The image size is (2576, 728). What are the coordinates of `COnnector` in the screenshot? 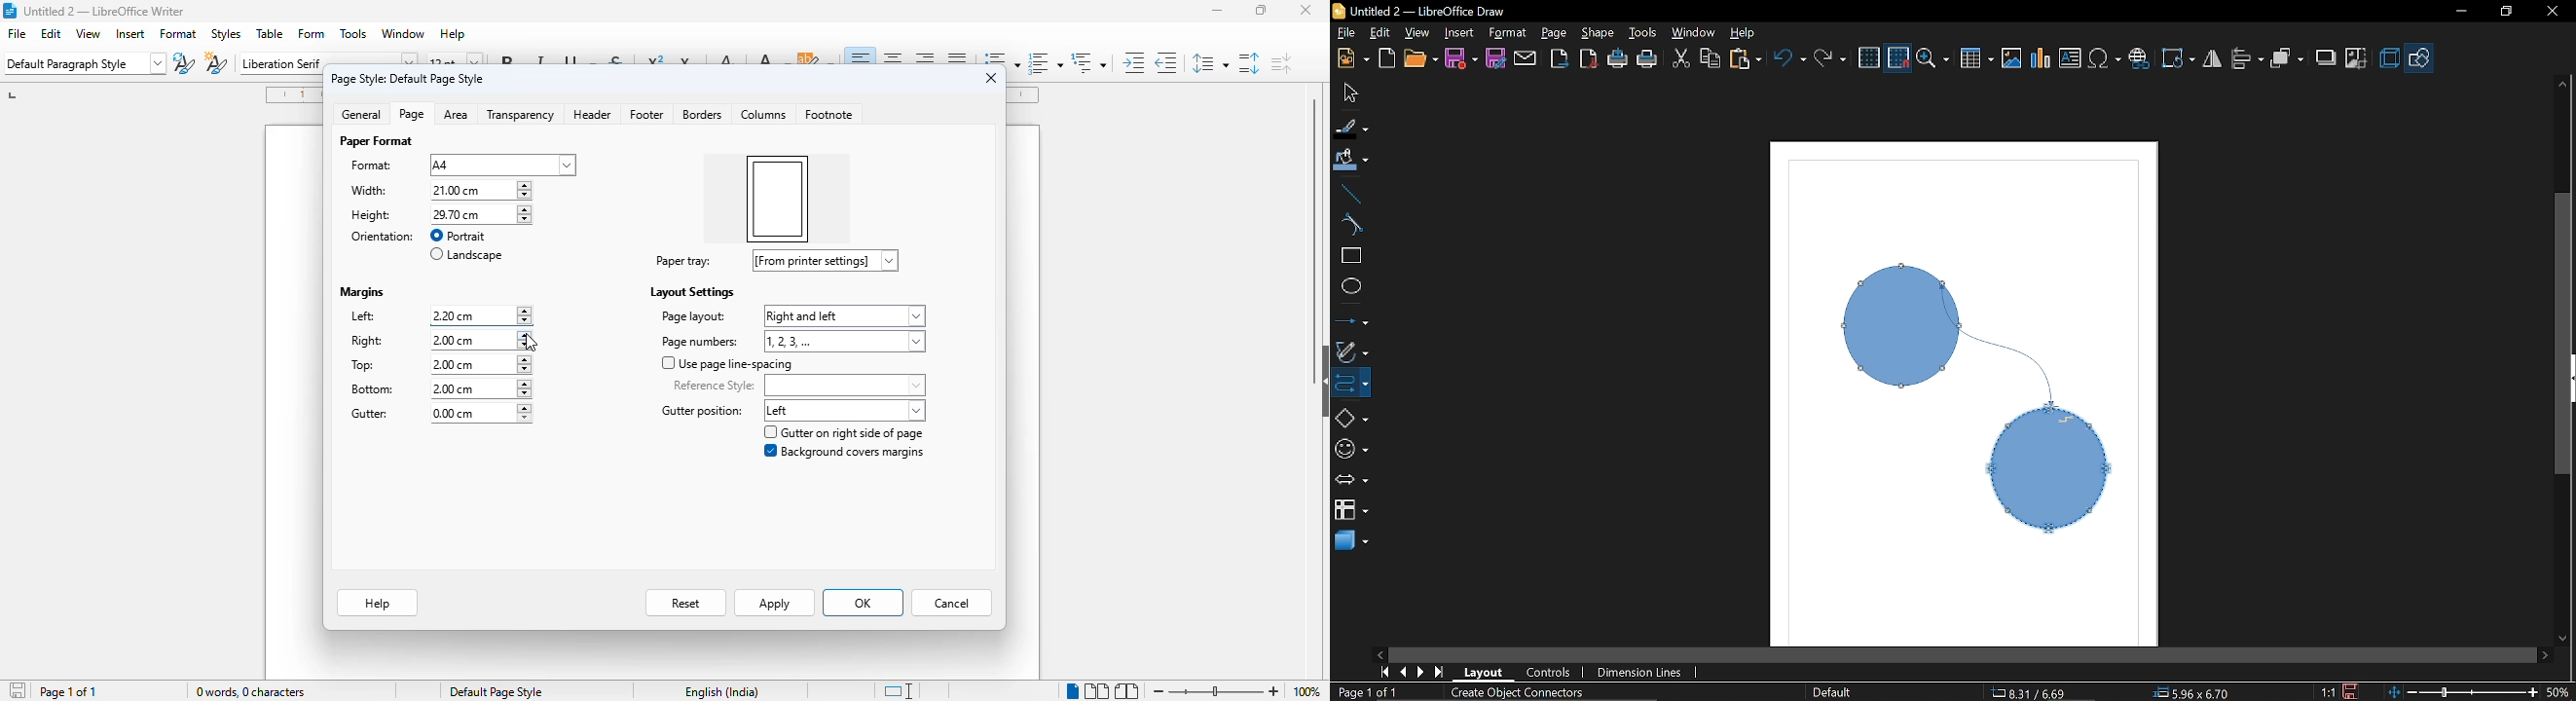 It's located at (1350, 383).